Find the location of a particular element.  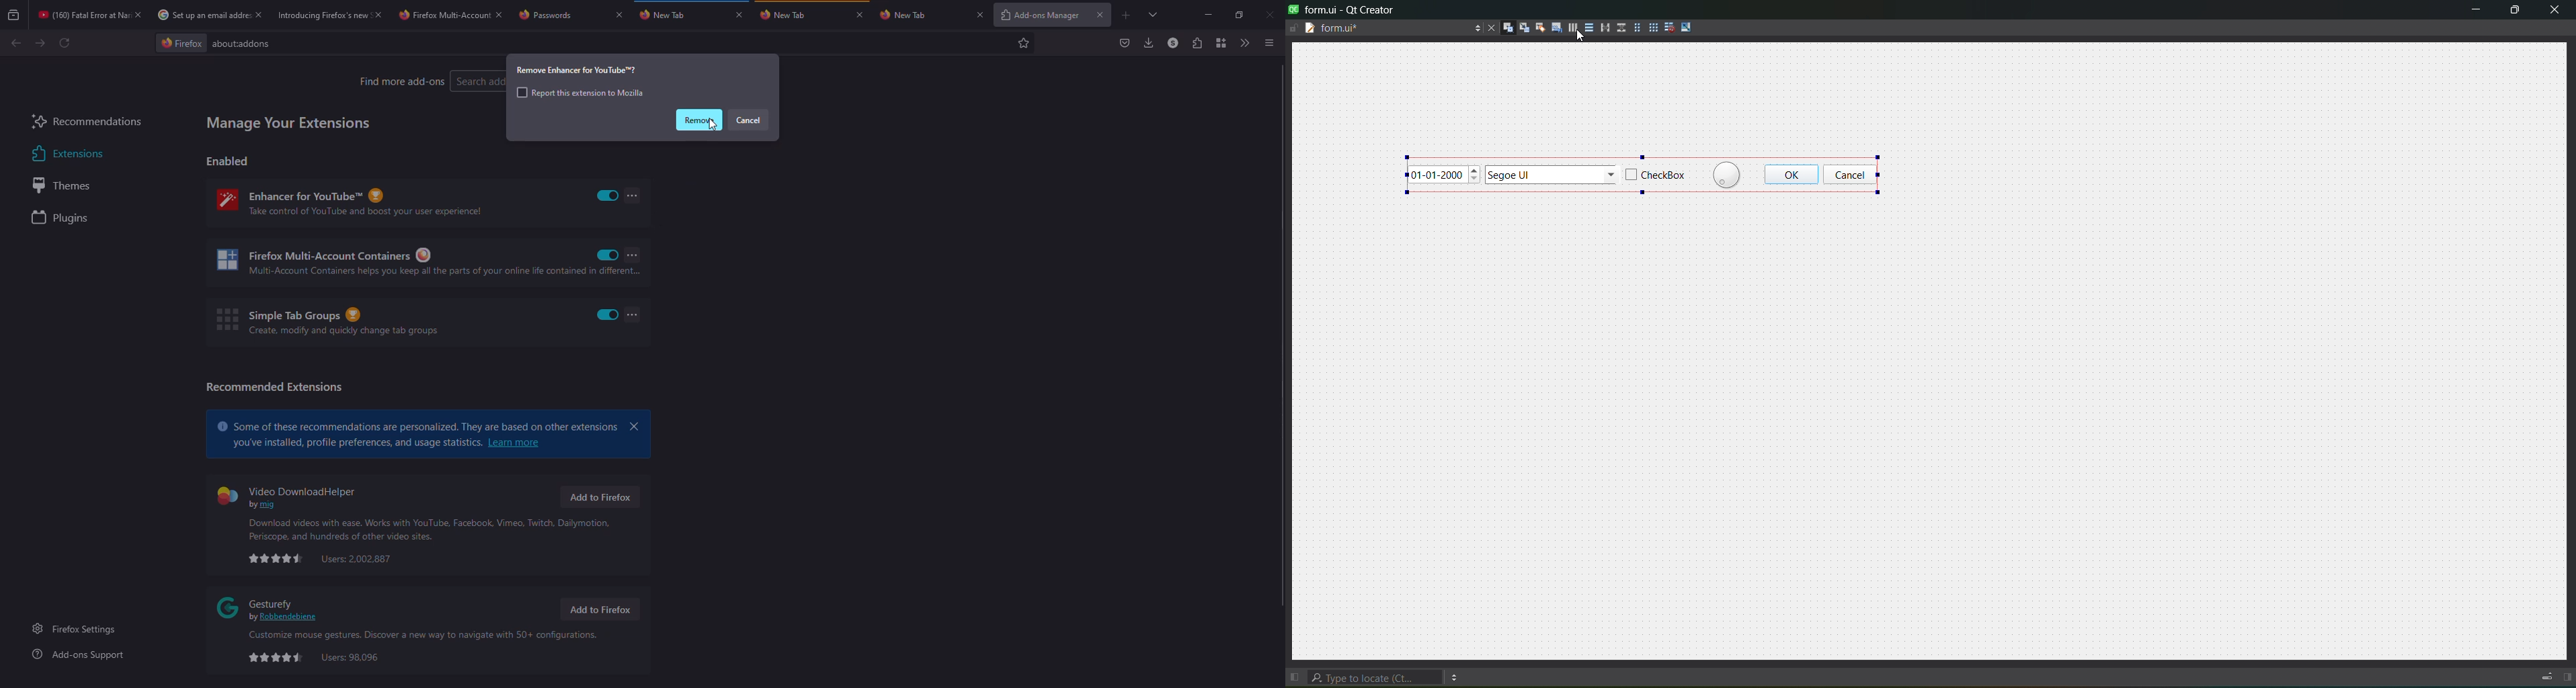

writable is located at coordinates (1295, 30).